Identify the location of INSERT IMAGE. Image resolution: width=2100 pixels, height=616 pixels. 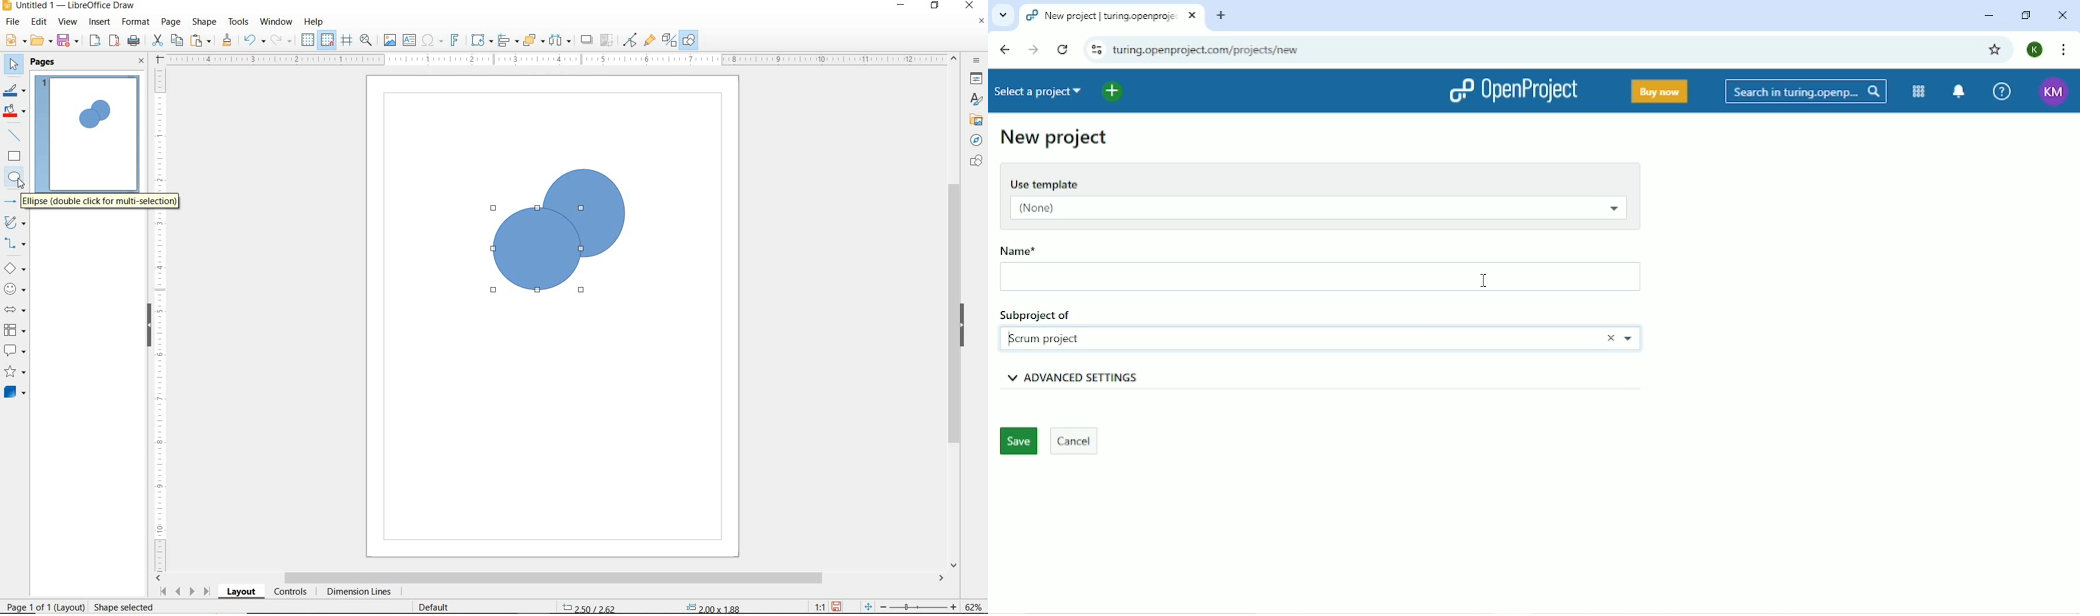
(390, 41).